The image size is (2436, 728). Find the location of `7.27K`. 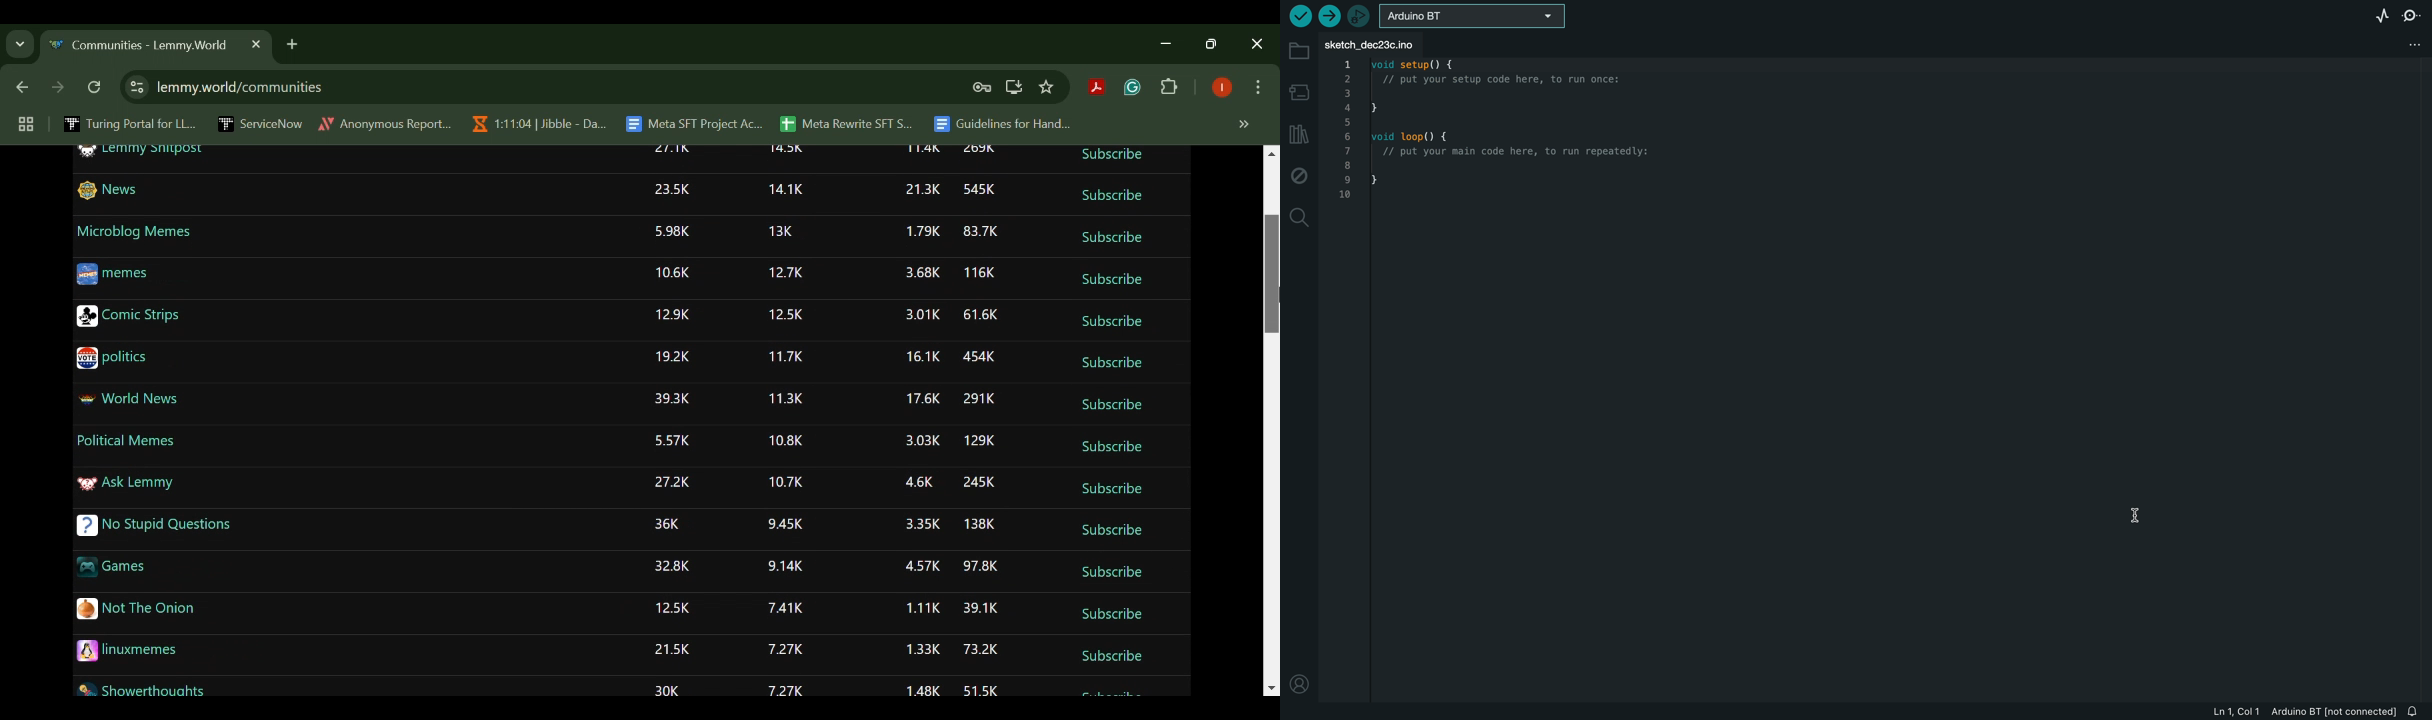

7.27K is located at coordinates (784, 650).